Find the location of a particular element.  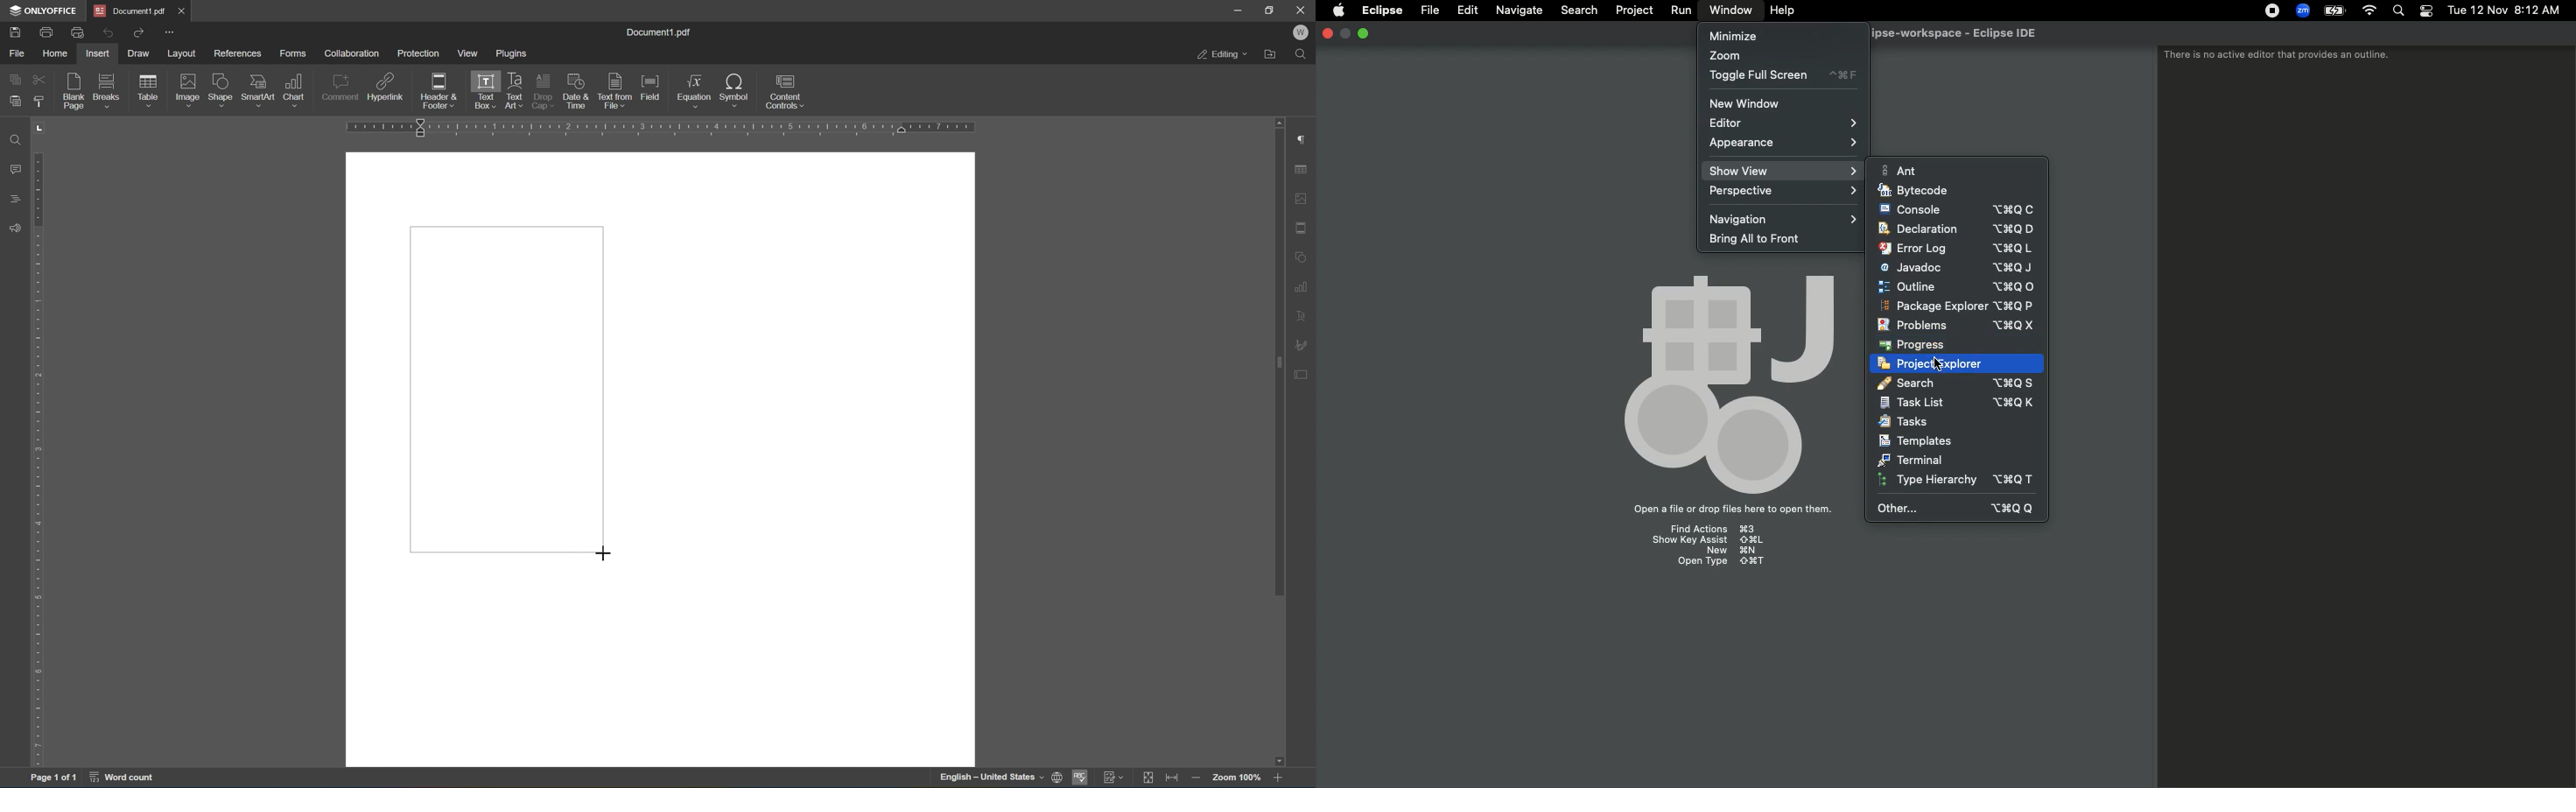

Save is located at coordinates (16, 32).